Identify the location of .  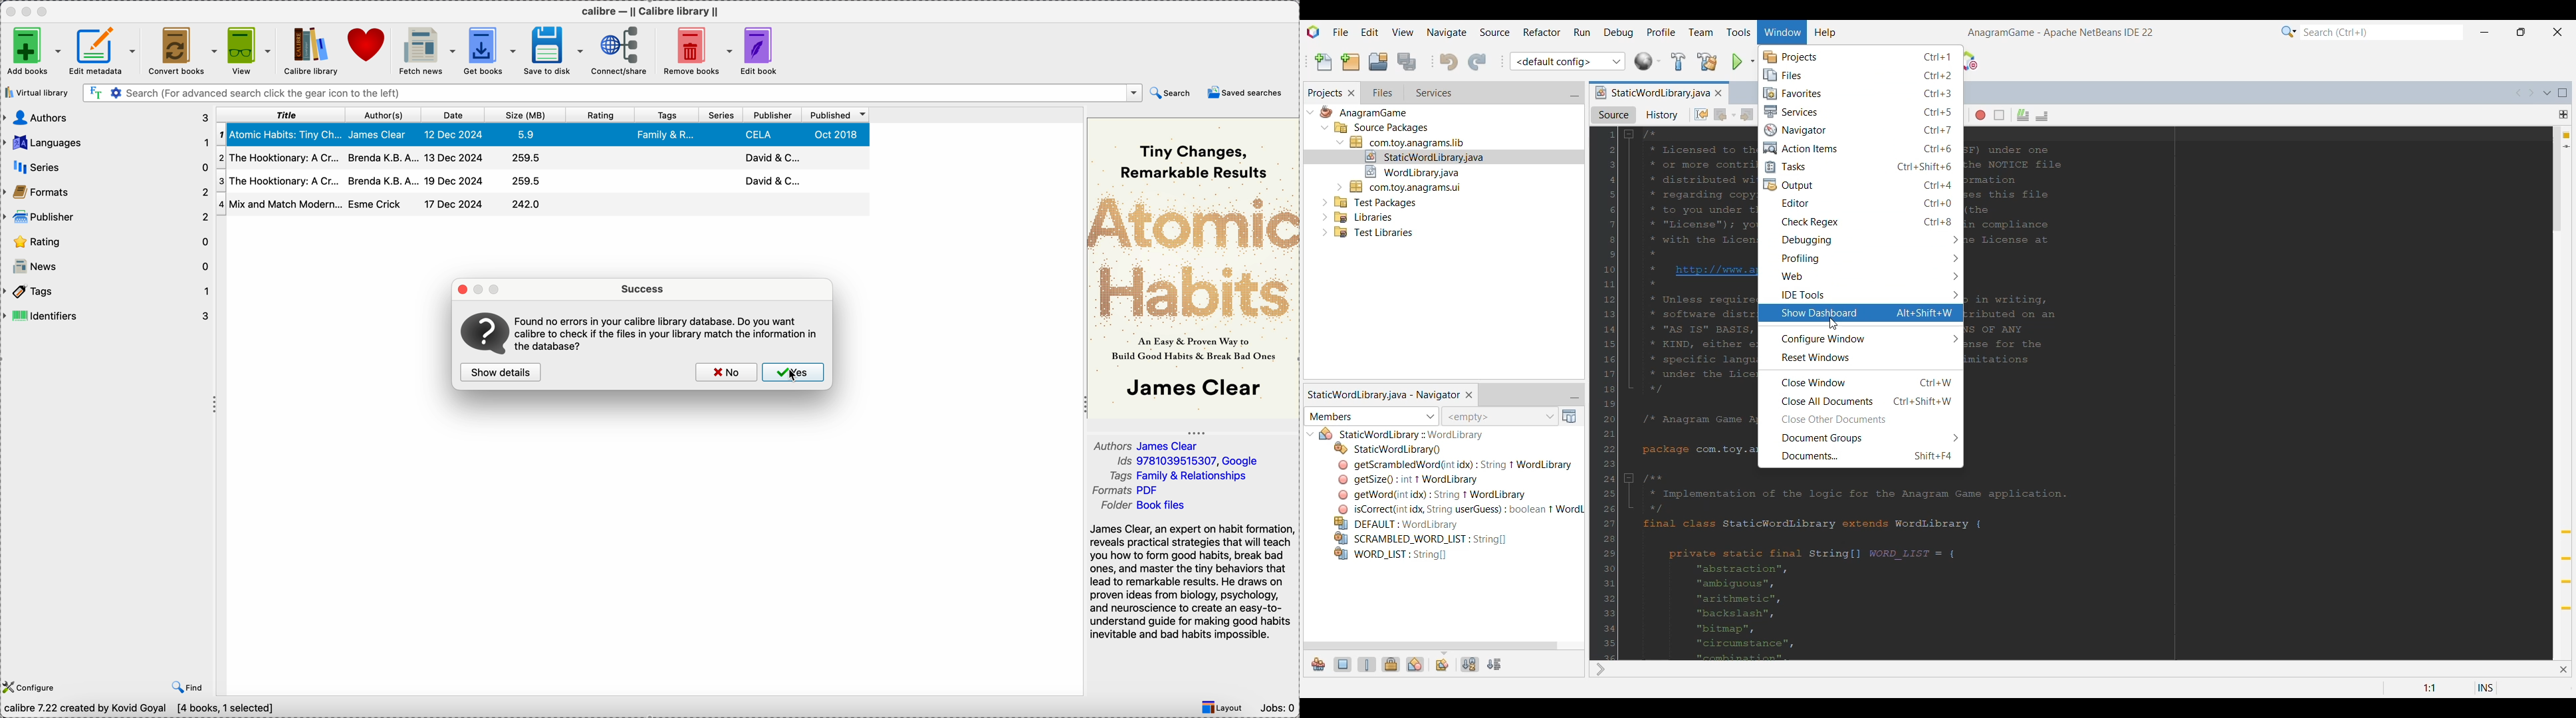
(1459, 509).